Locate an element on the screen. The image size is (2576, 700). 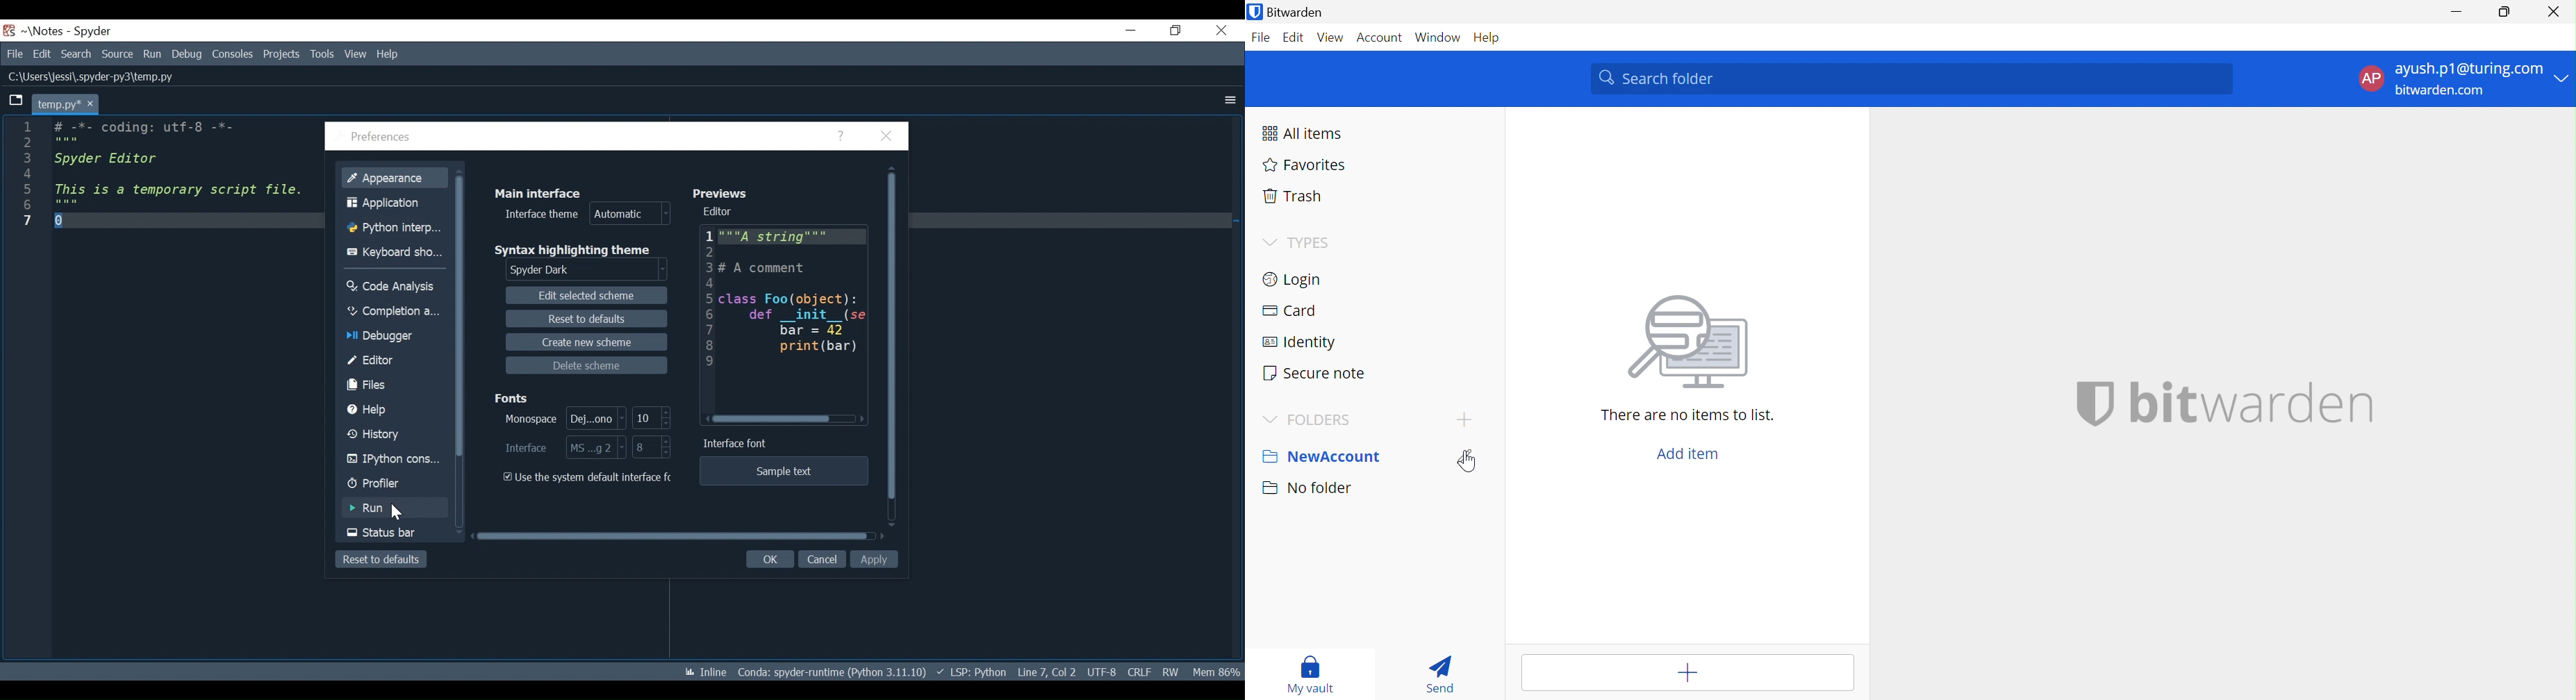
# -*- coding: utf-8 -*- """ Spyder Editor  This is a temporary script file. """ is located at coordinates (178, 173).